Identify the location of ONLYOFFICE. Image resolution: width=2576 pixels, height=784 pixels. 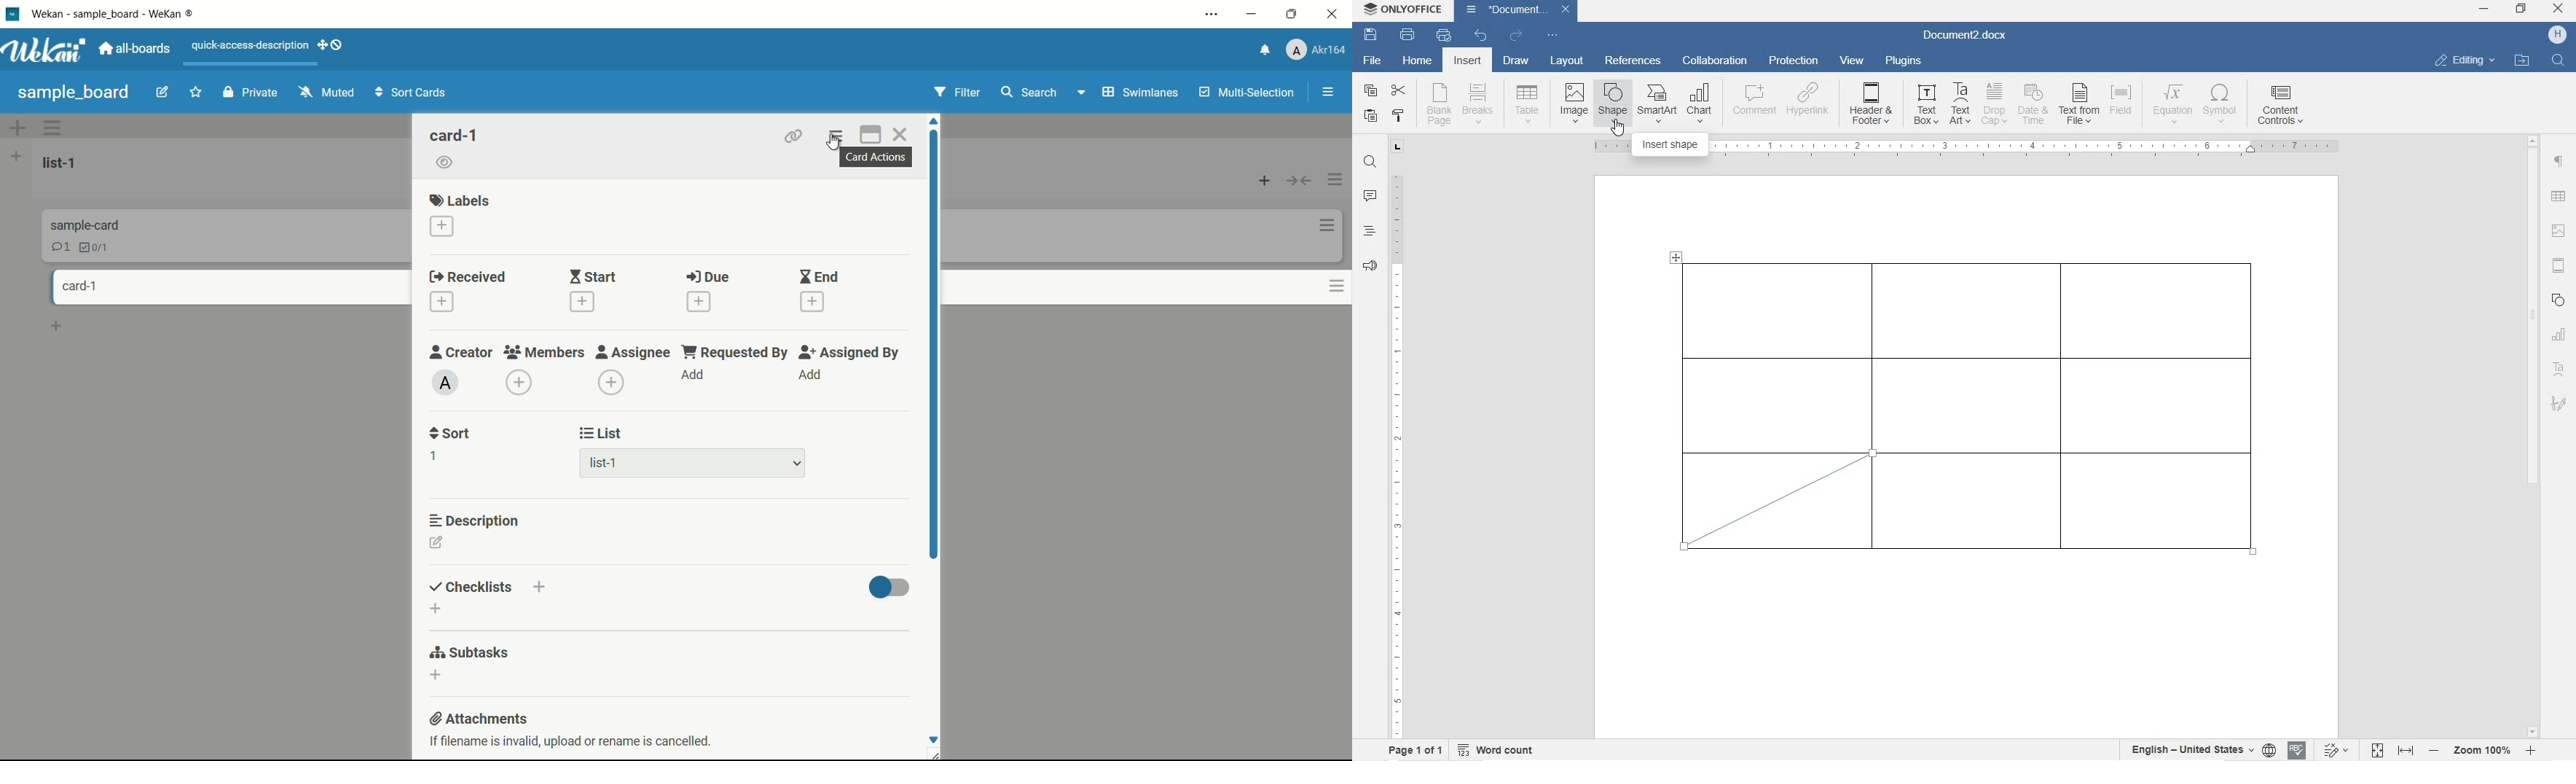
(1405, 9).